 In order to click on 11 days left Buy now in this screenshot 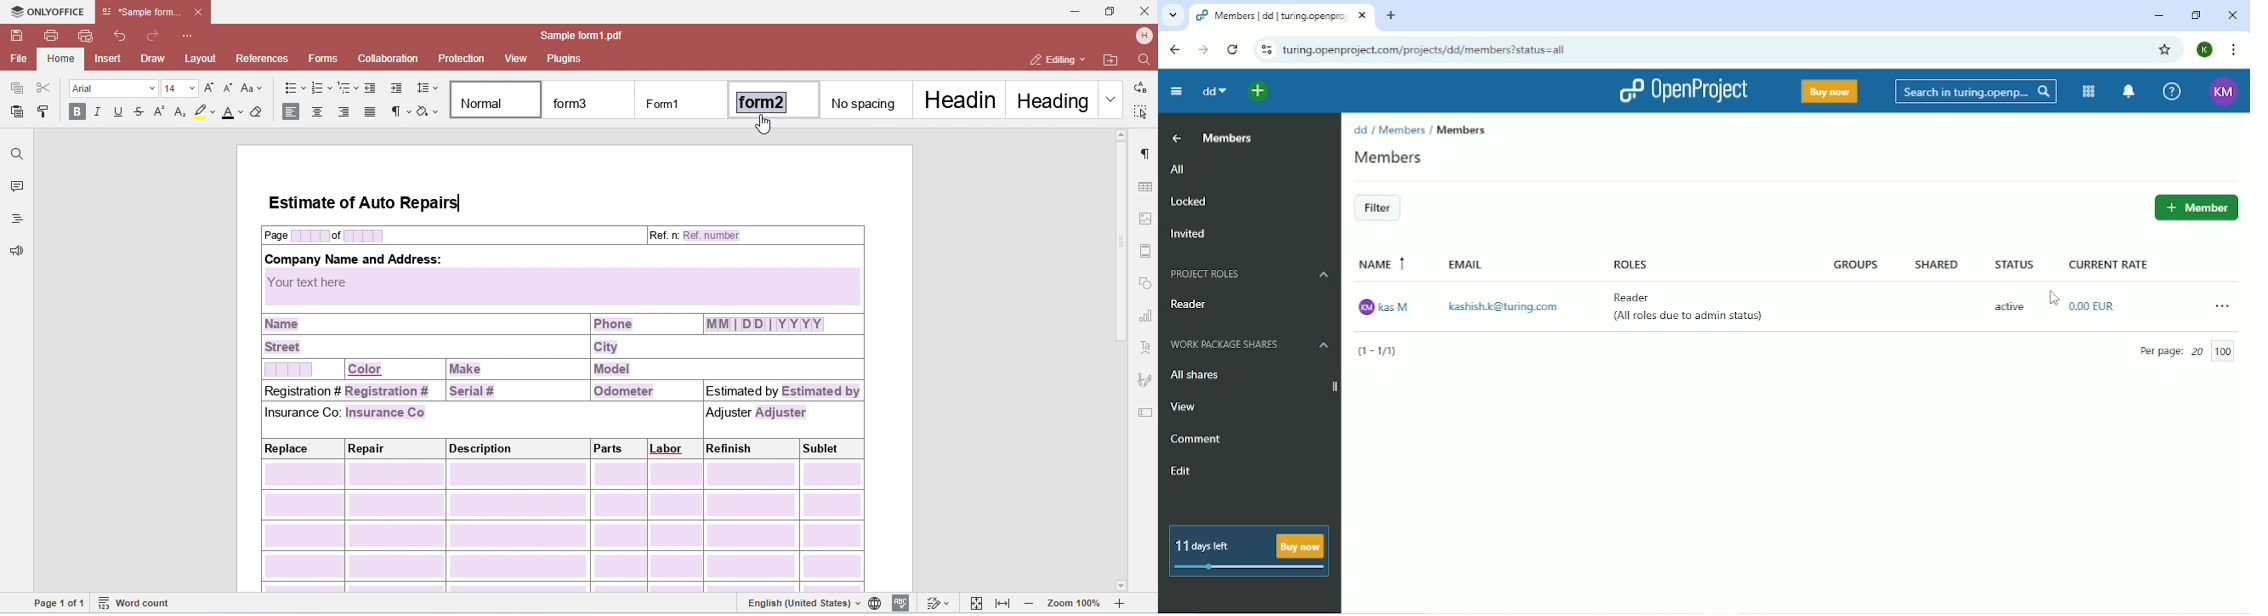, I will do `click(1255, 548)`.